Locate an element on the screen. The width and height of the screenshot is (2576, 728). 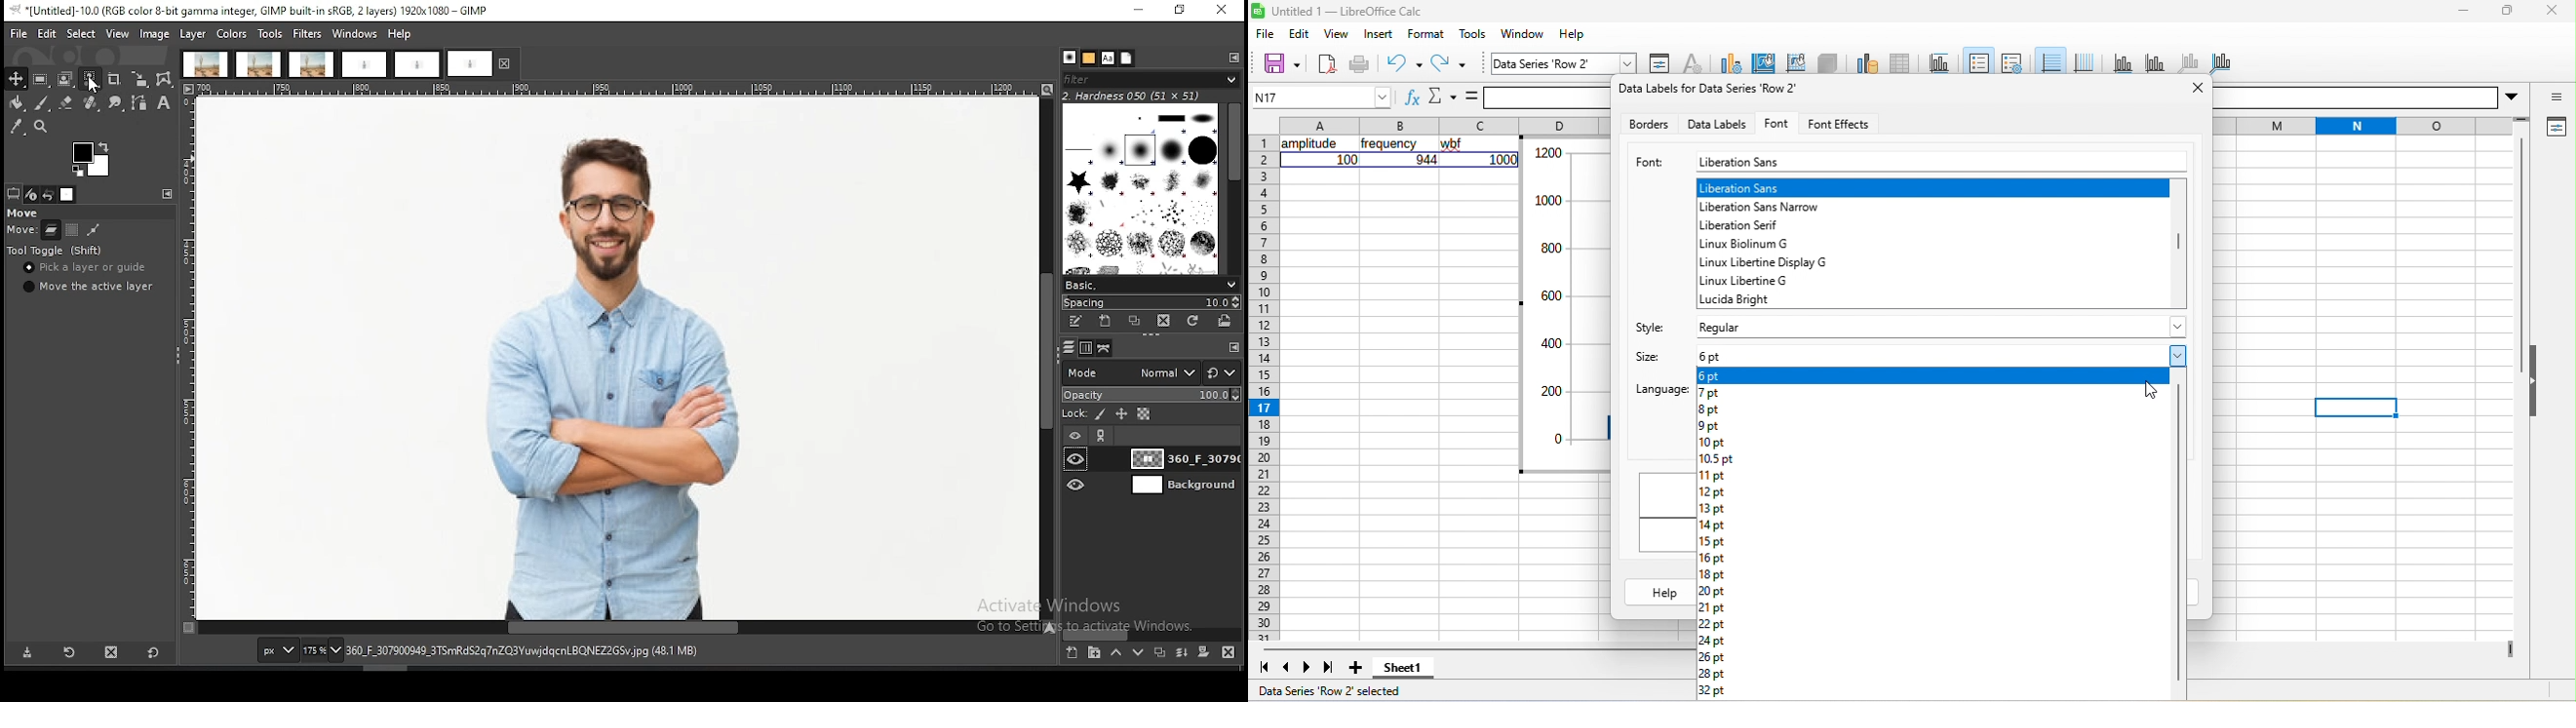
move layer is located at coordinates (51, 231).